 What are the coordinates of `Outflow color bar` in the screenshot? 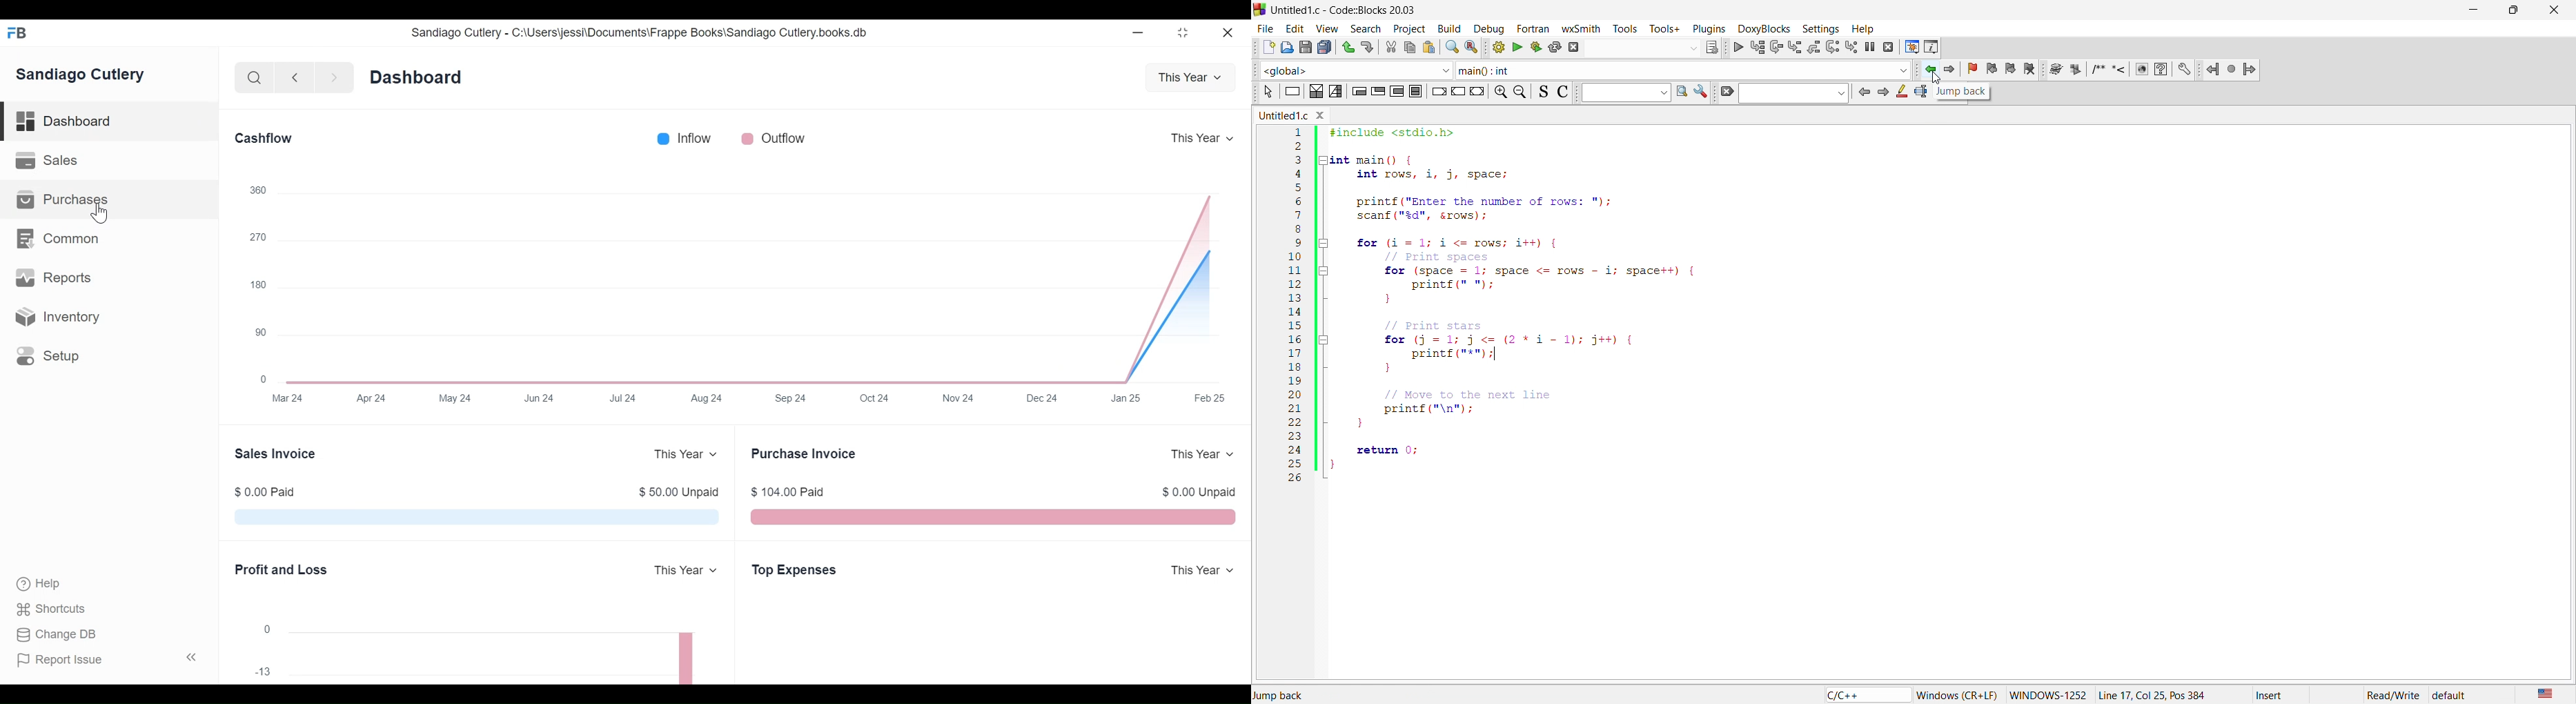 It's located at (748, 138).